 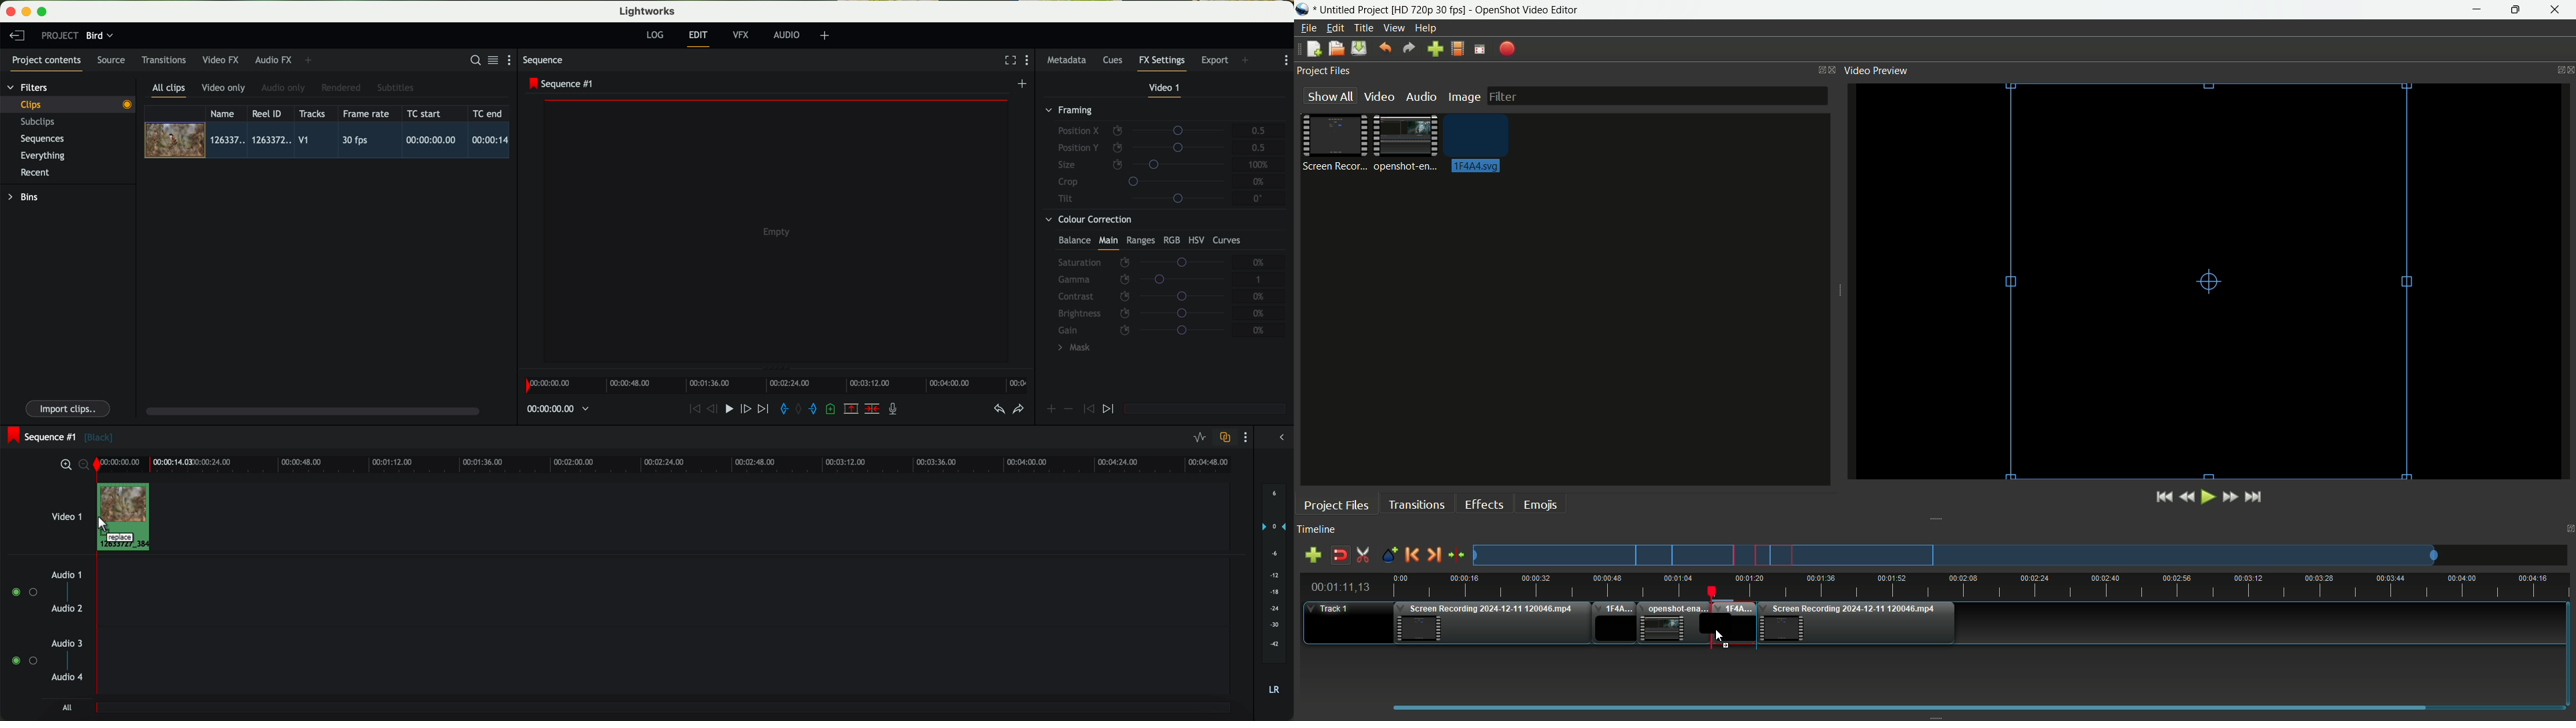 I want to click on sequence #1, so click(x=562, y=84).